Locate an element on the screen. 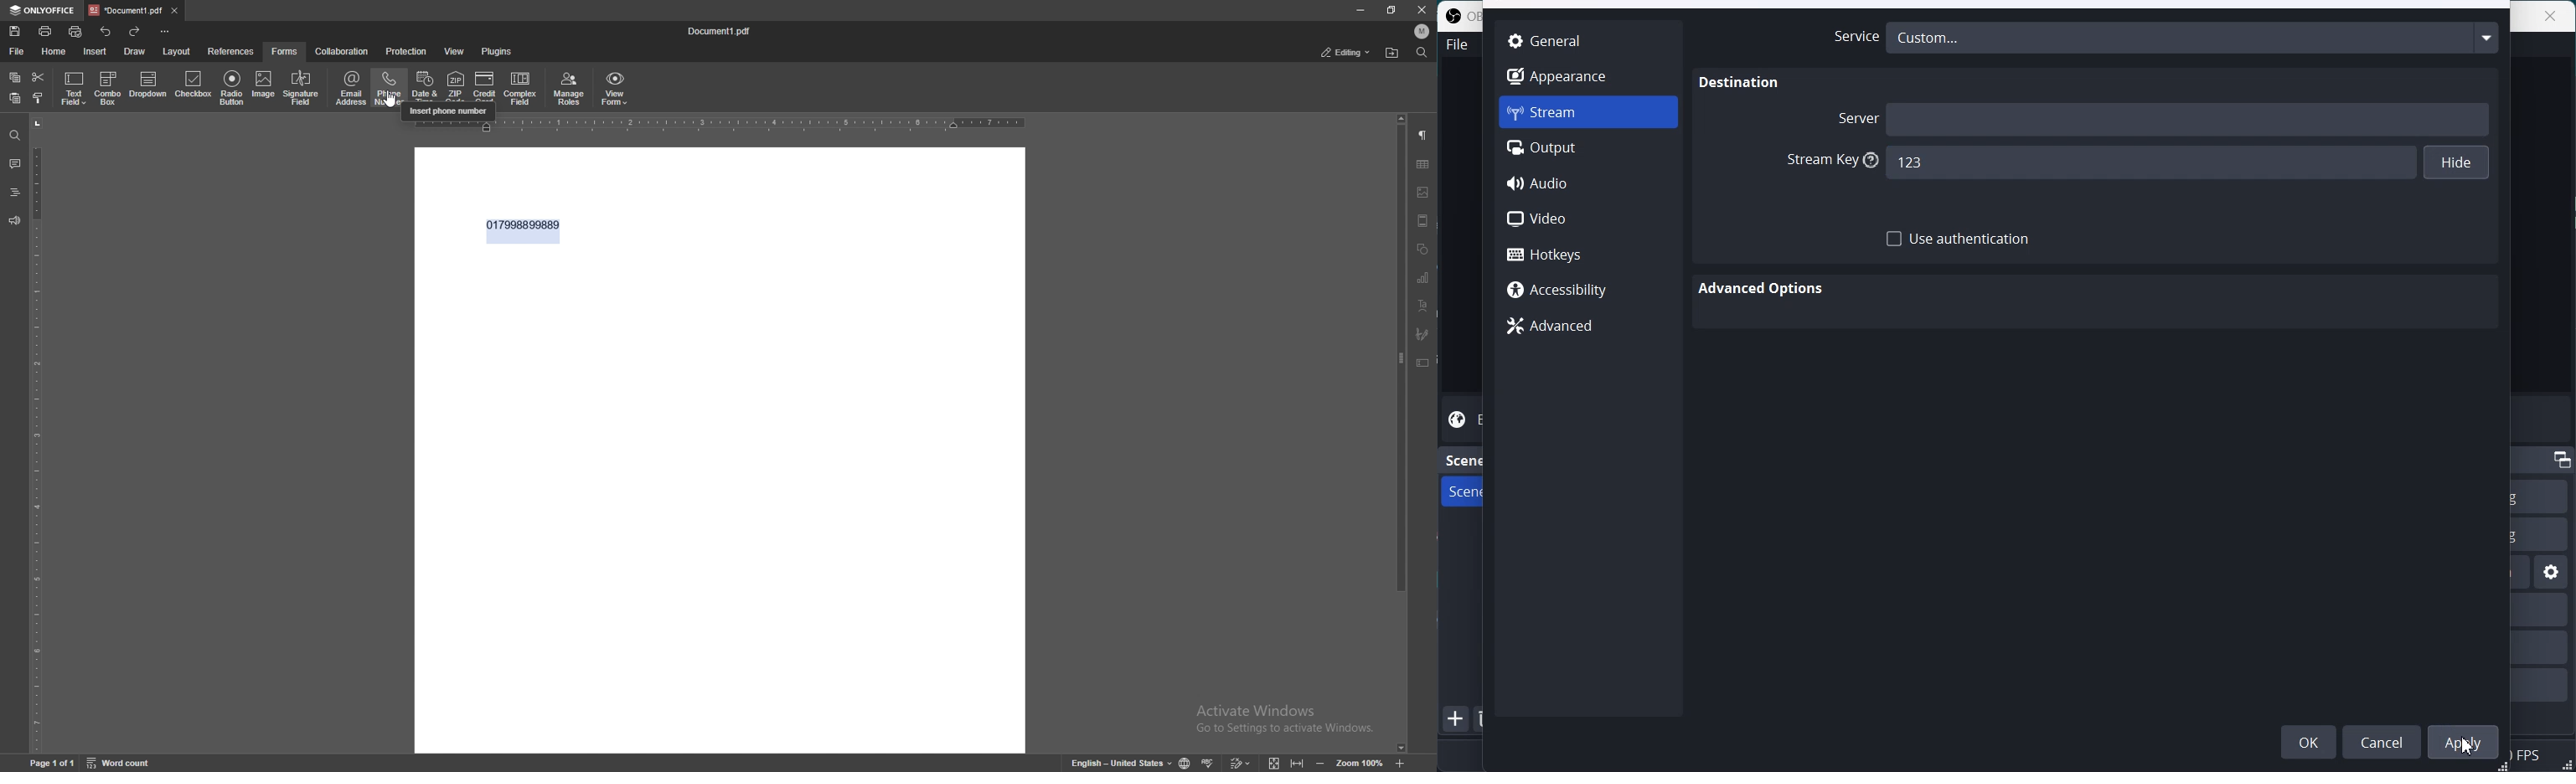  copy is located at coordinates (14, 77).